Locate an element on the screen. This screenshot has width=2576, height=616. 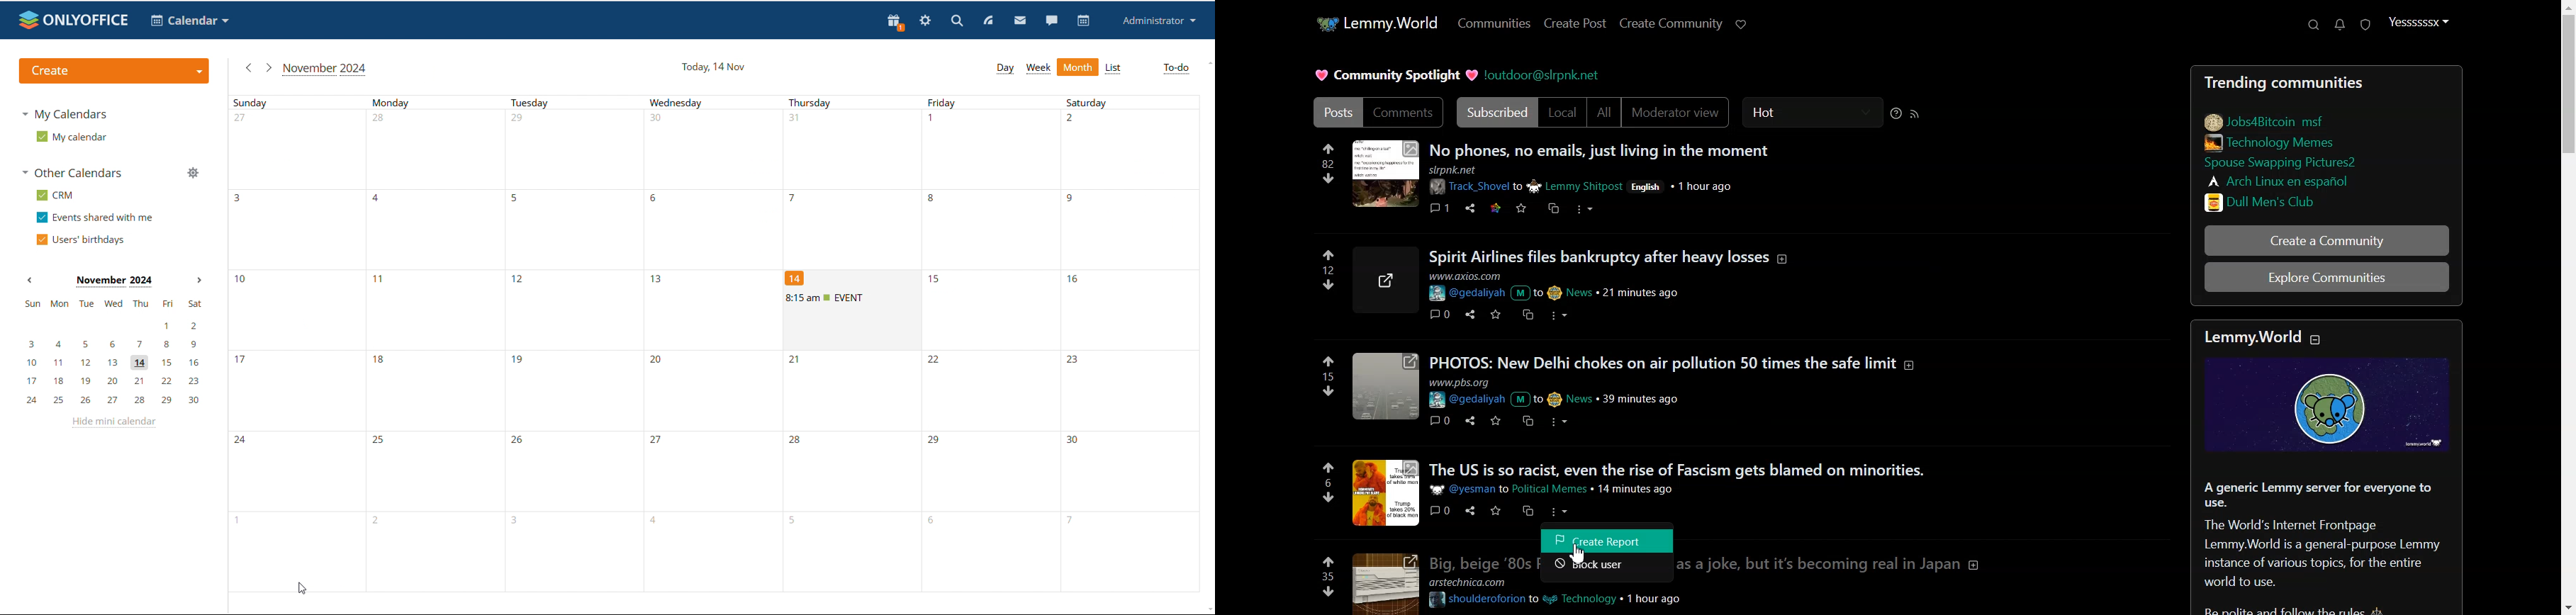
Local is located at coordinates (1563, 113).